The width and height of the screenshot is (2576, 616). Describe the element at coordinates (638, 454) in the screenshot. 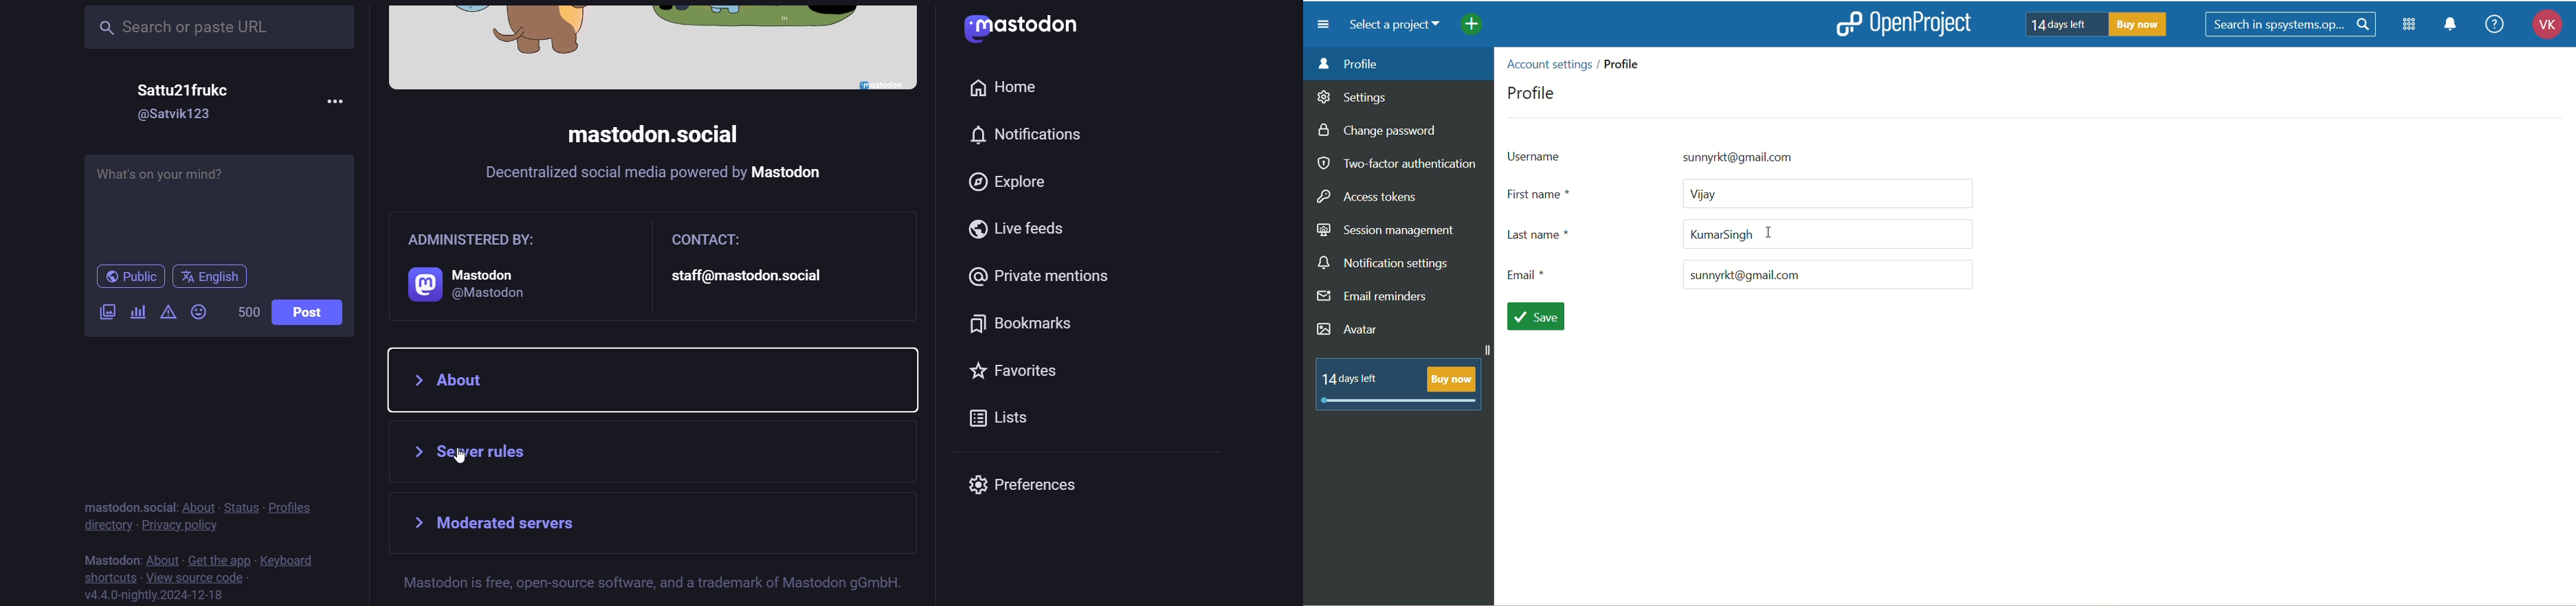

I see `server rules` at that location.